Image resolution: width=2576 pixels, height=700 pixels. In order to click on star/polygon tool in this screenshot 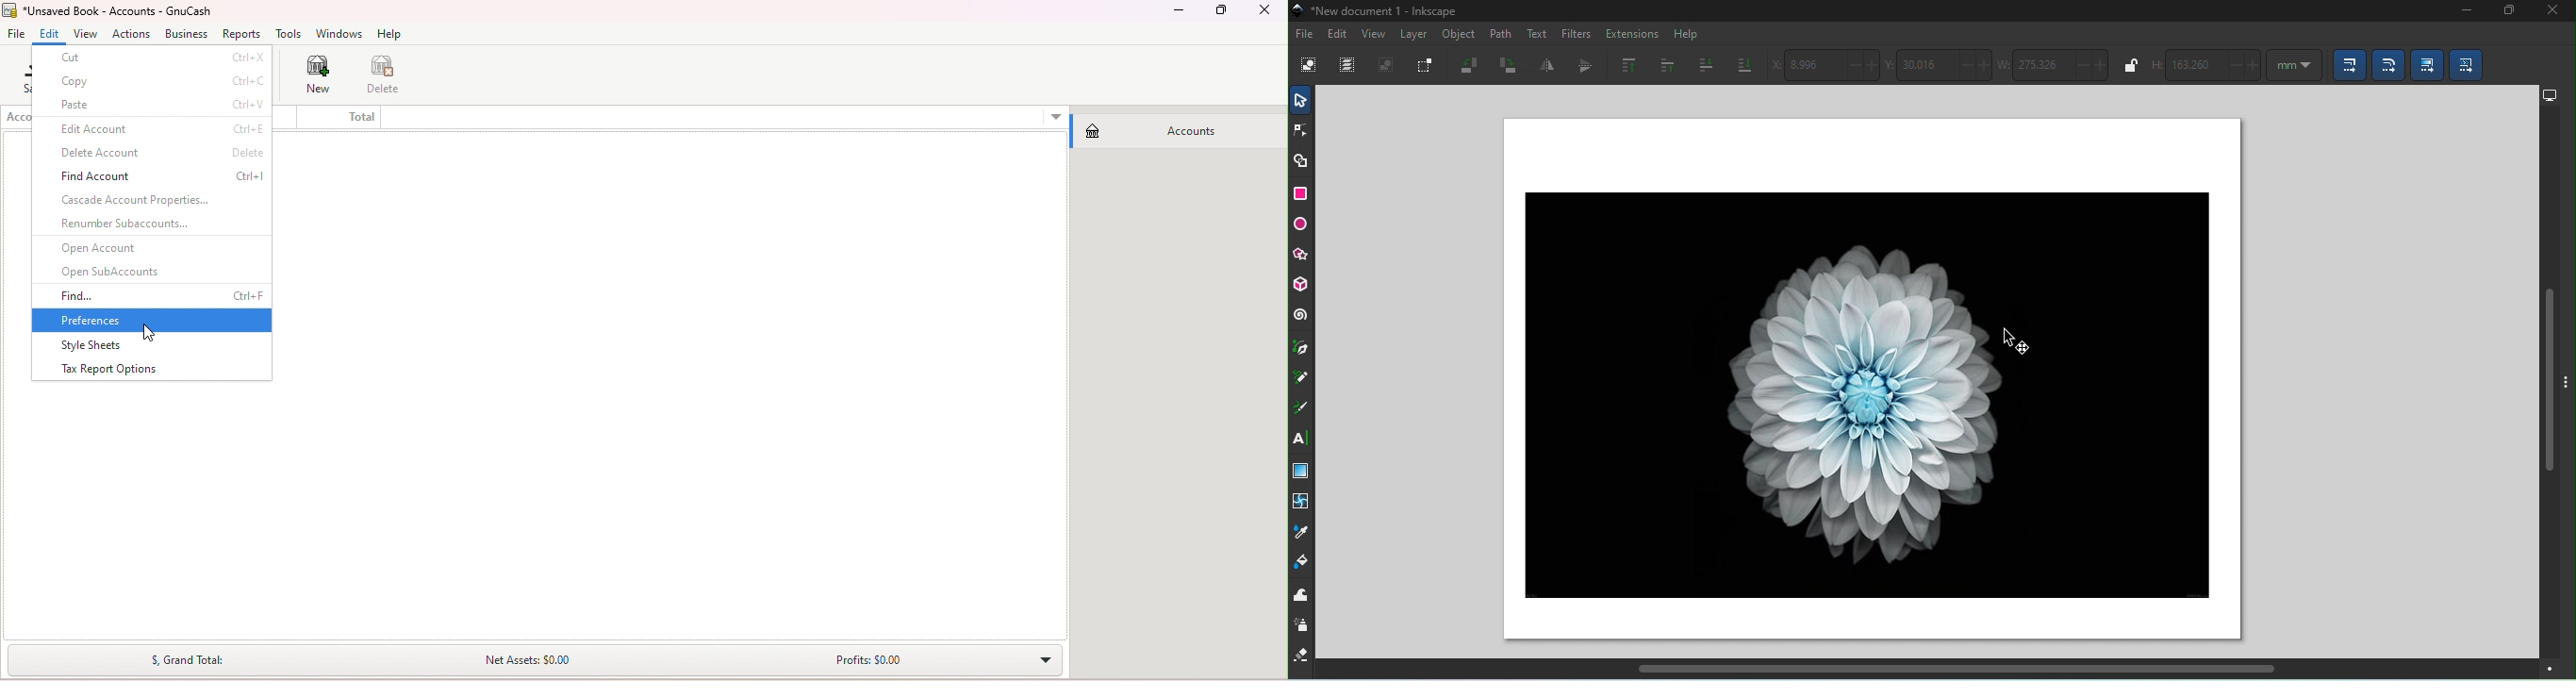, I will do `click(1300, 257)`.